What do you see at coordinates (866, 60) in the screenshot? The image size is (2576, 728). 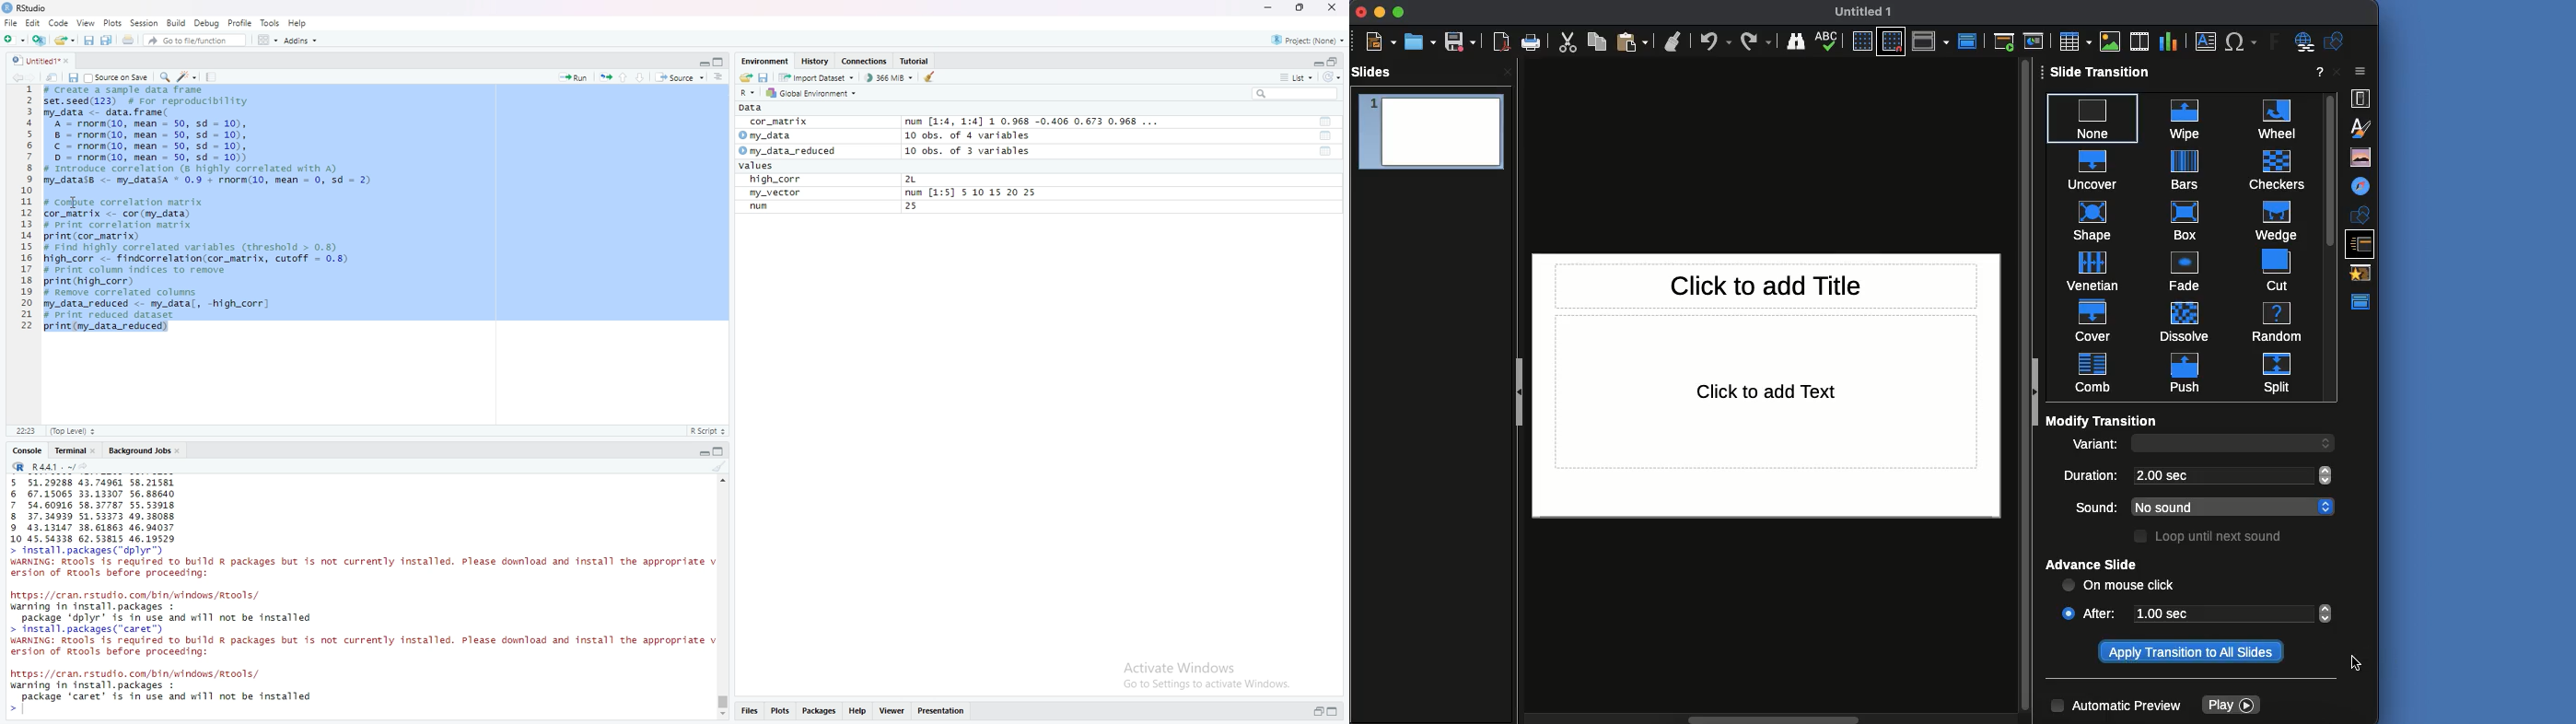 I see `Connections ` at bounding box center [866, 60].